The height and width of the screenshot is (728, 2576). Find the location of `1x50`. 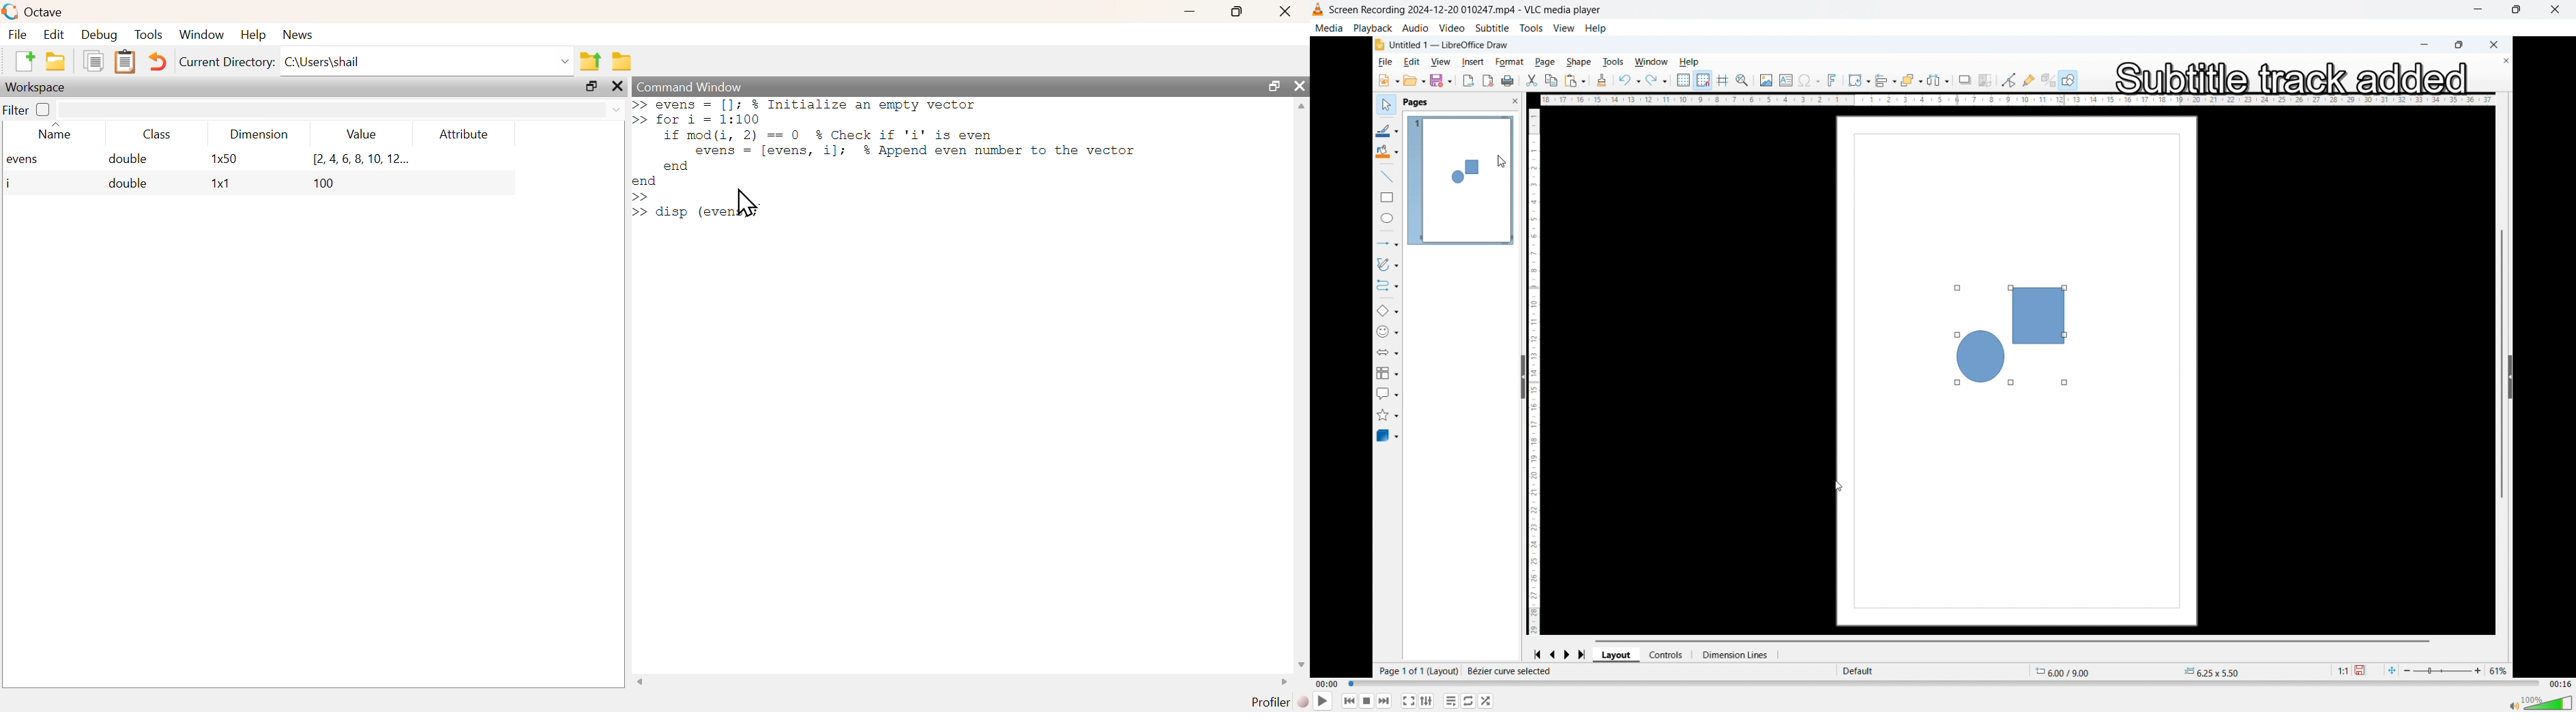

1x50 is located at coordinates (224, 160).